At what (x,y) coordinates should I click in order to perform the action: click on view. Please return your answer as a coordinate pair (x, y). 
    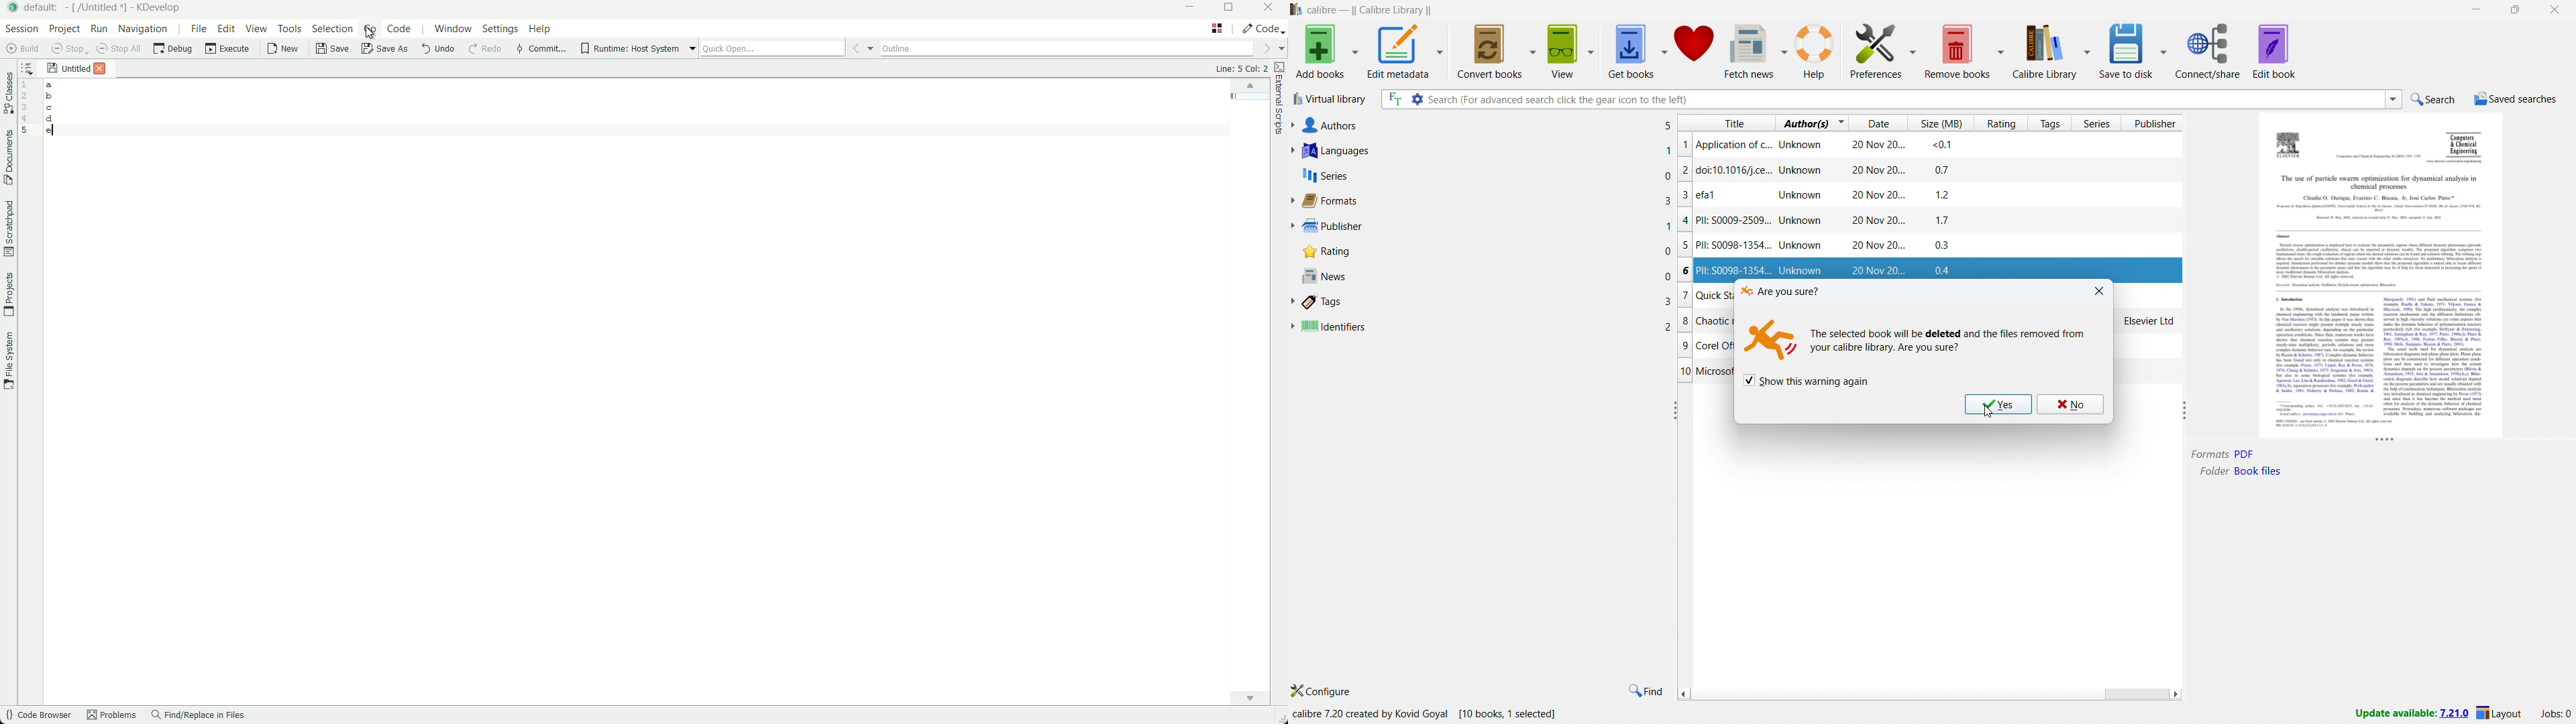
    Looking at the image, I should click on (1564, 50).